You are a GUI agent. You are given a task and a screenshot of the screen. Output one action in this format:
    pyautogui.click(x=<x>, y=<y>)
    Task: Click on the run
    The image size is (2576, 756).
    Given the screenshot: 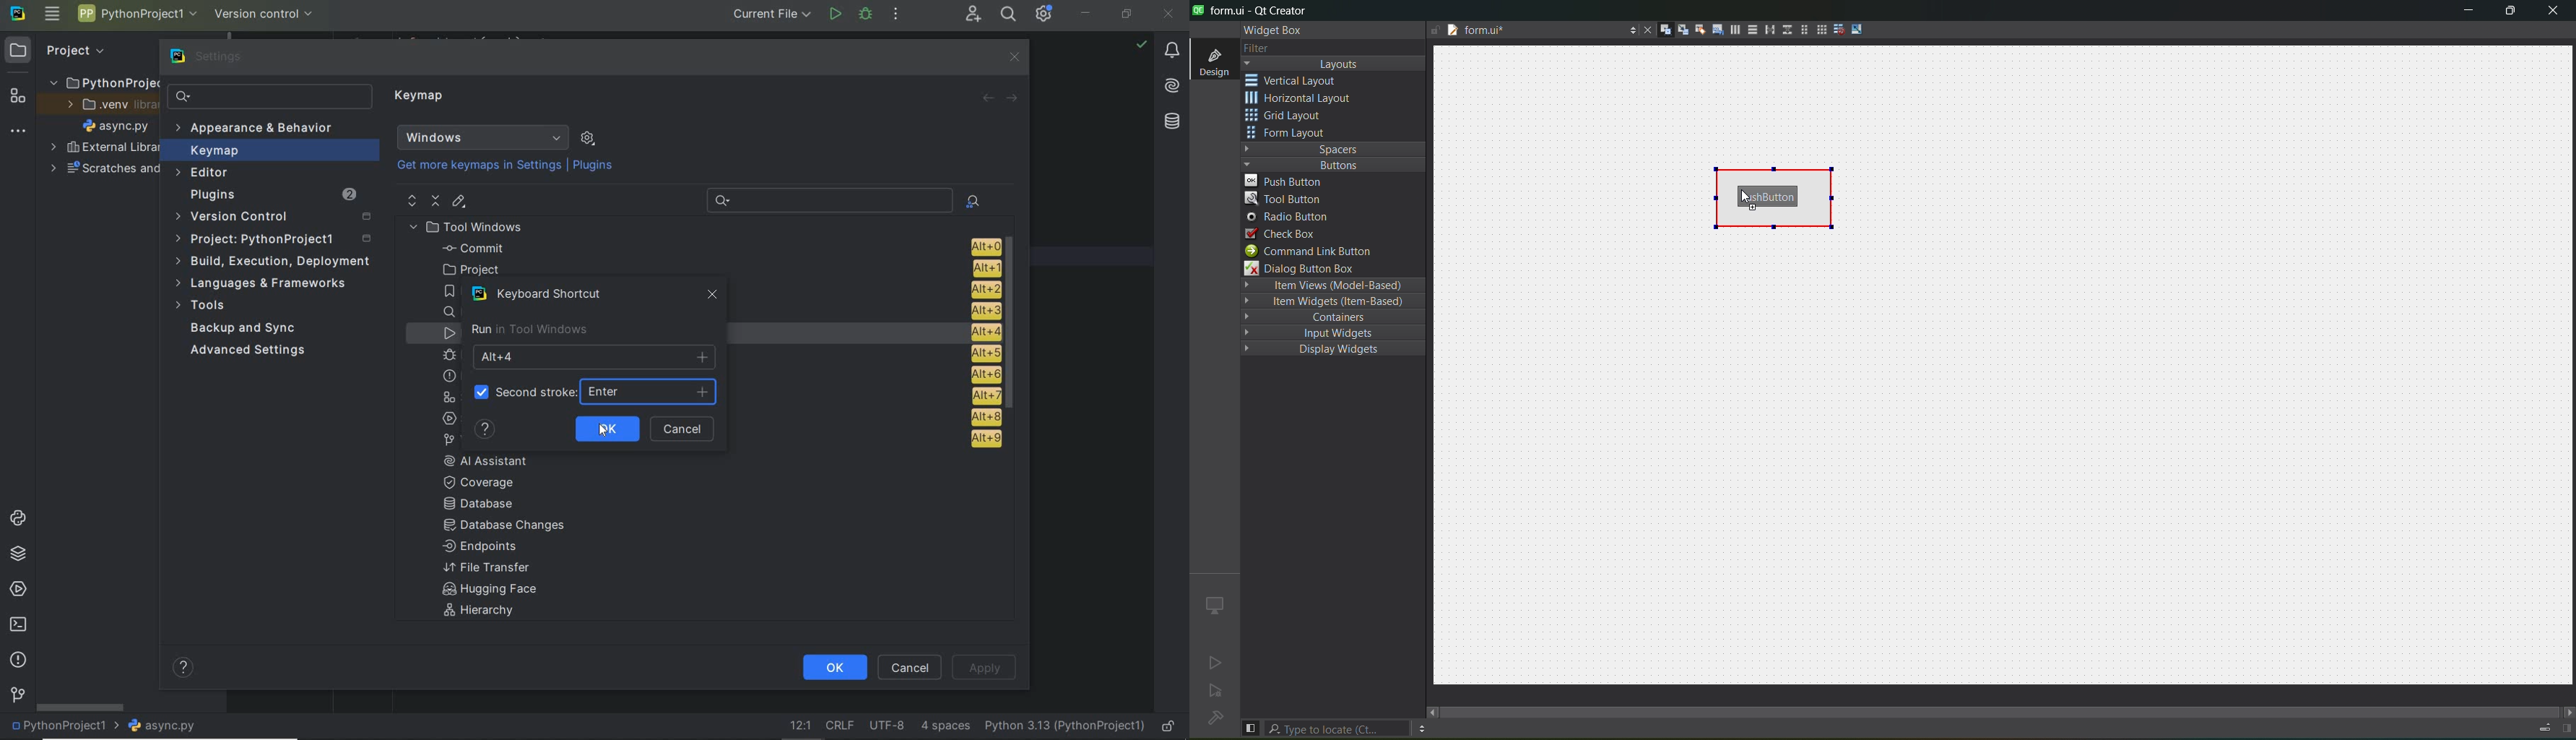 What is the action you would take?
    pyautogui.click(x=835, y=16)
    